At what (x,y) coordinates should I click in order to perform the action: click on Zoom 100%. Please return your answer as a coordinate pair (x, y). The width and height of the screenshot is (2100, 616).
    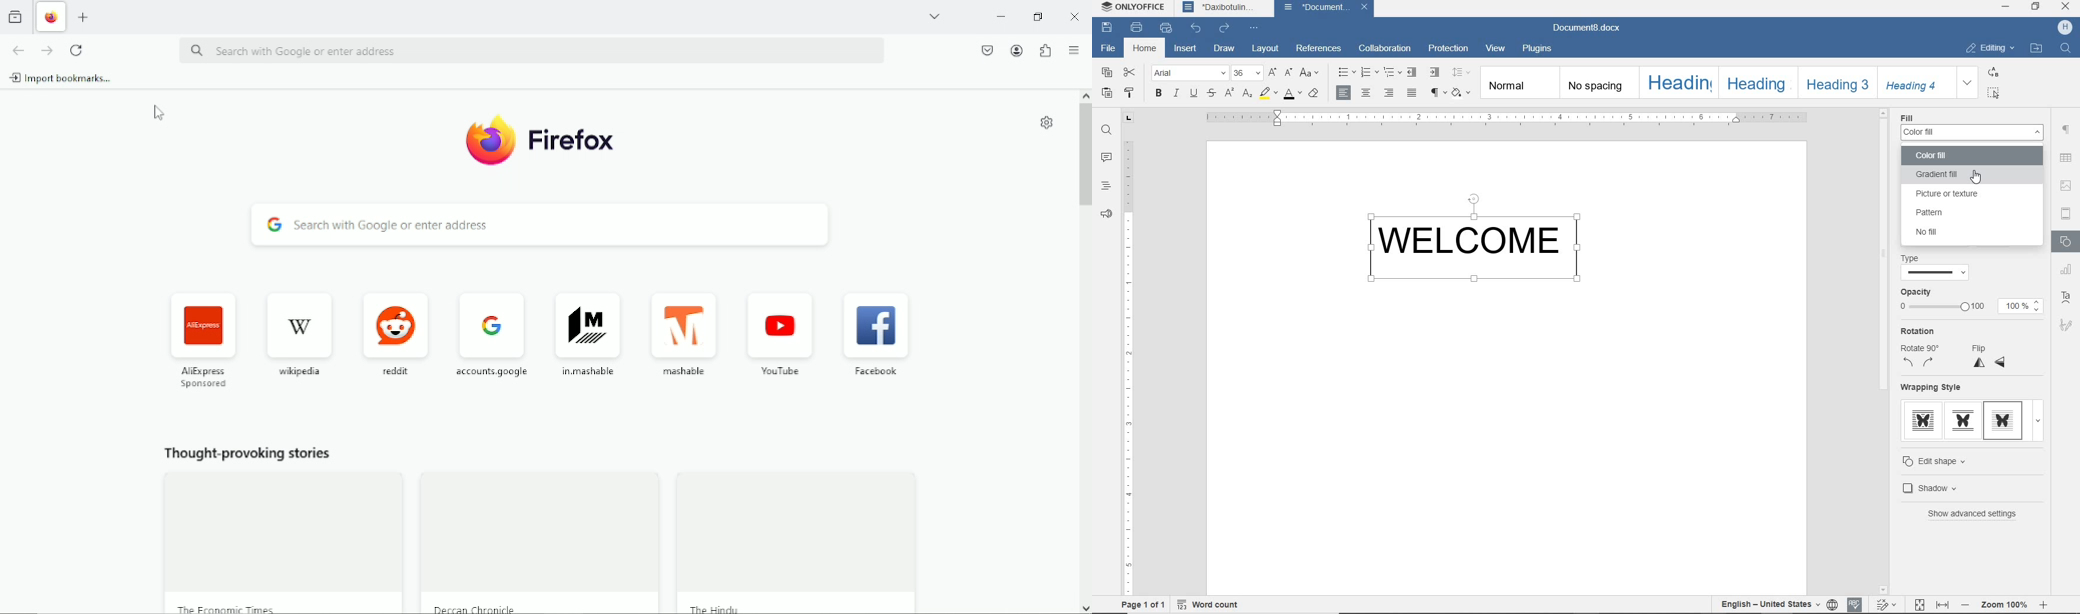
    Looking at the image, I should click on (2005, 605).